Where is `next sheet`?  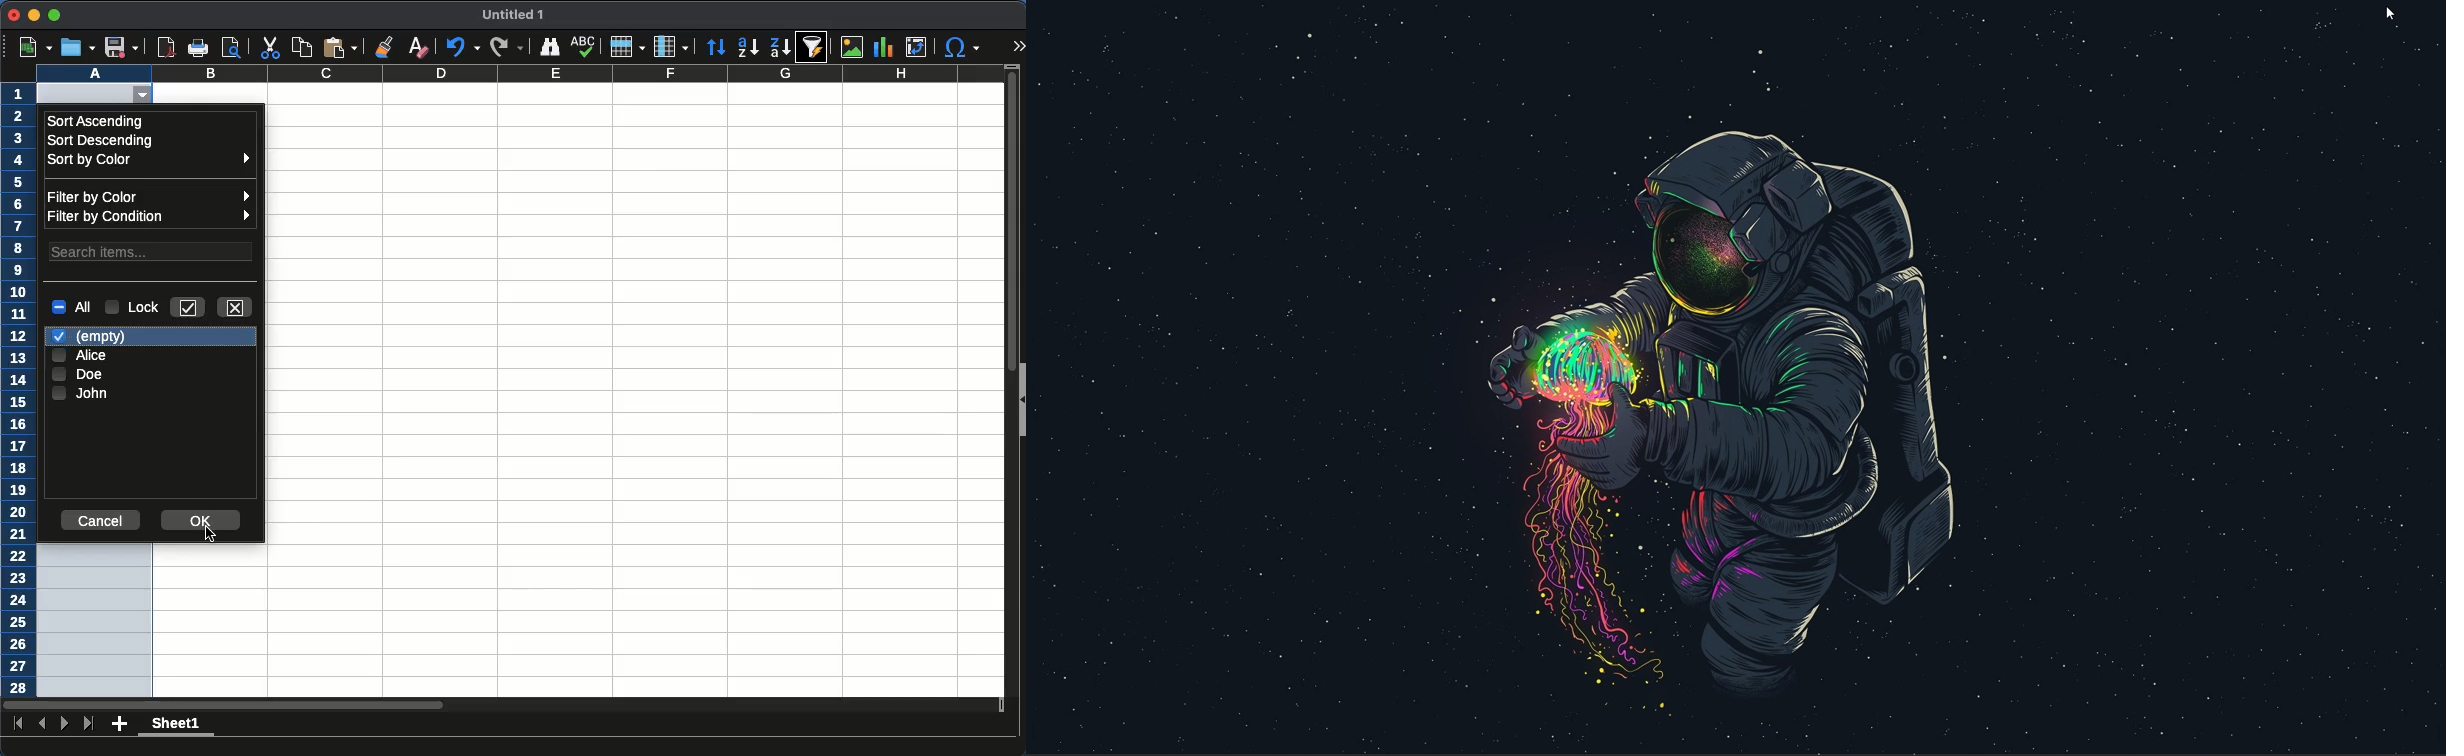
next sheet is located at coordinates (63, 723).